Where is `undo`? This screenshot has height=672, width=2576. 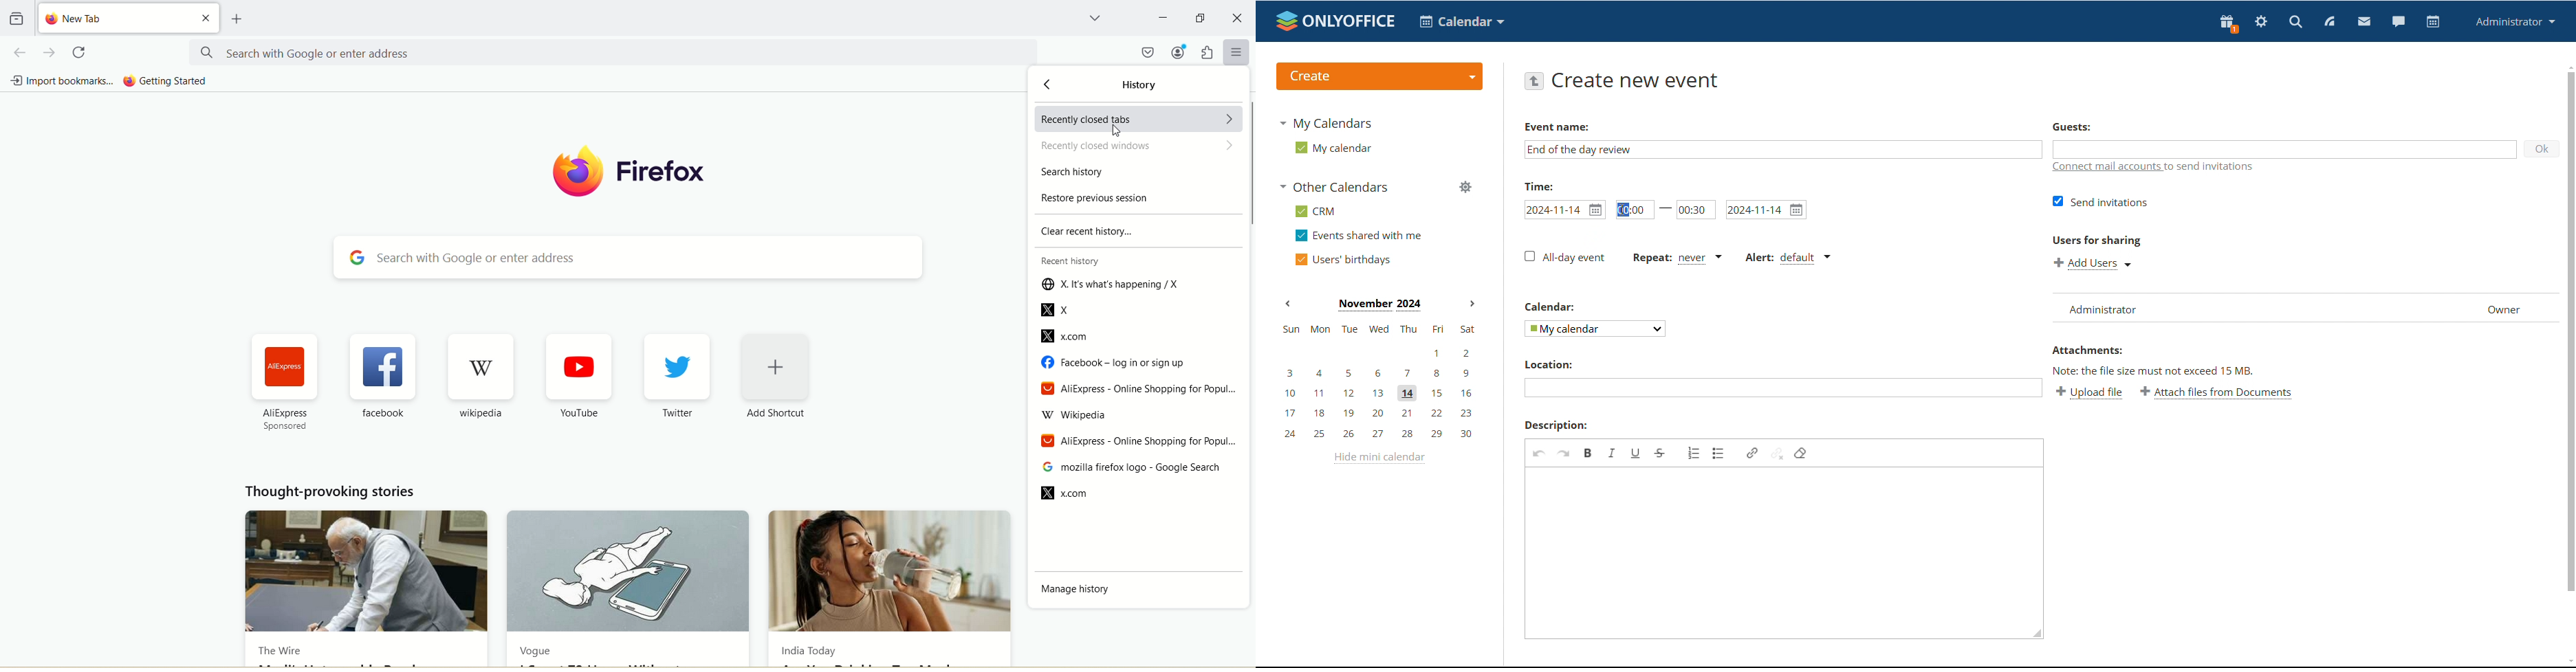 undo is located at coordinates (1539, 453).